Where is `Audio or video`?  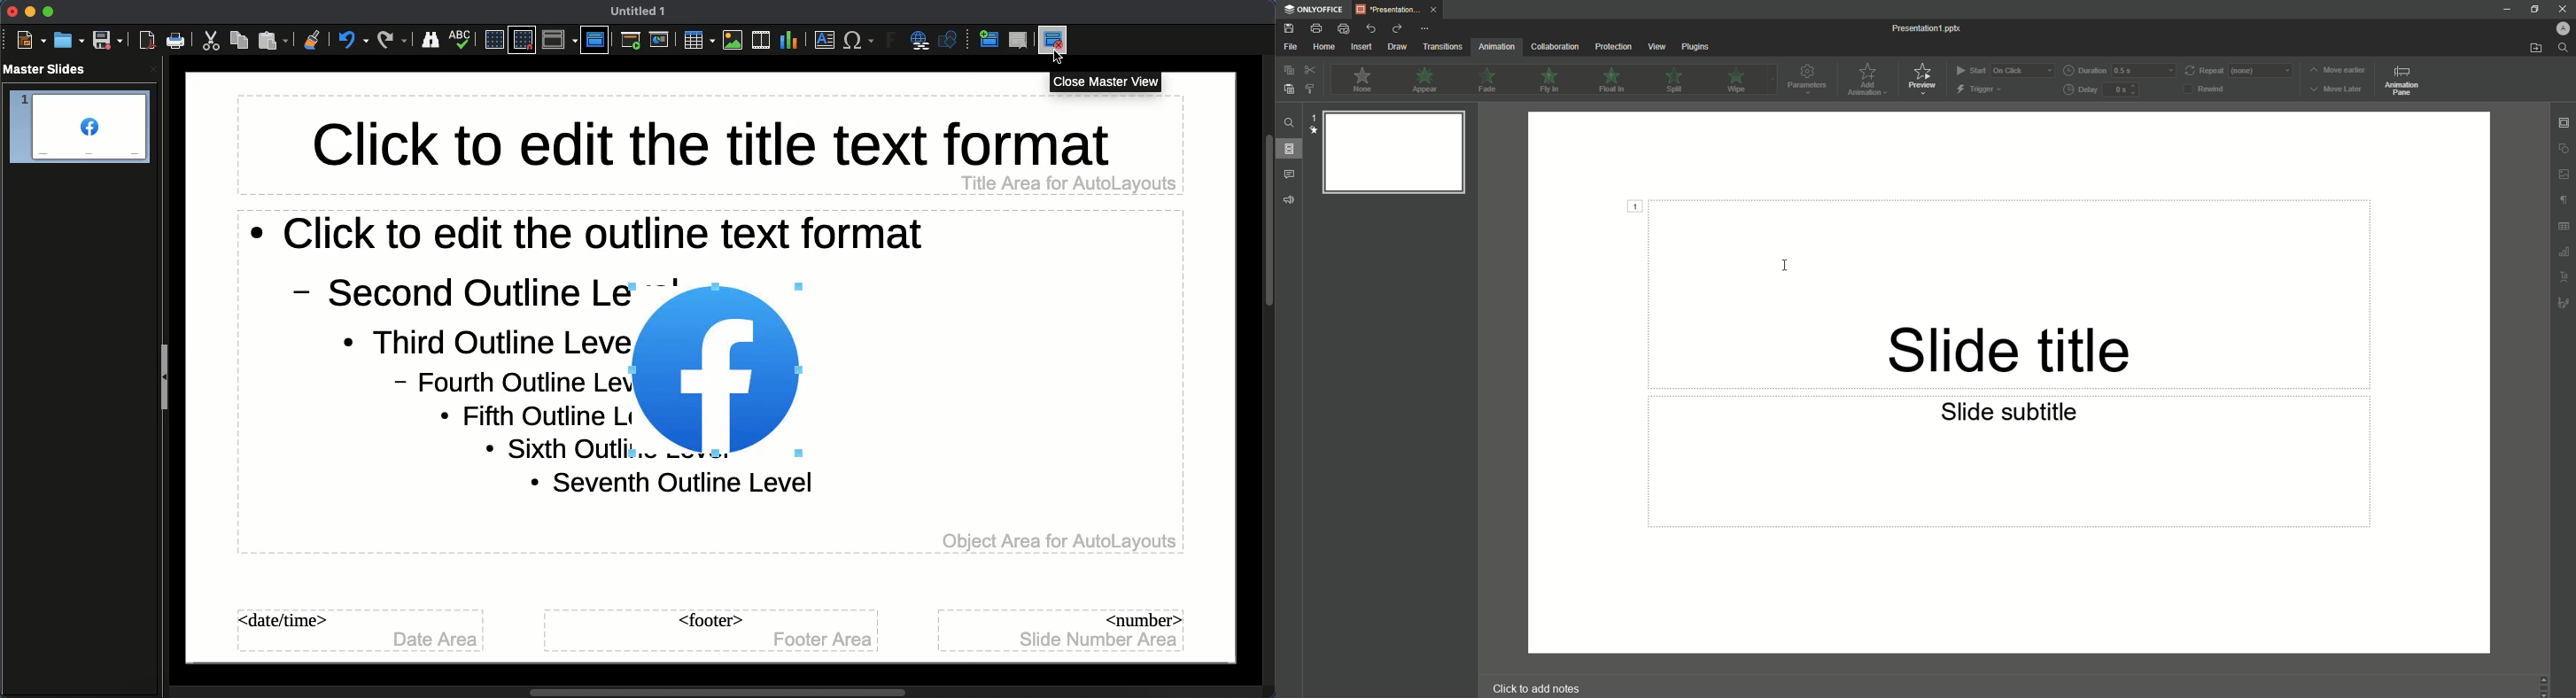 Audio or video is located at coordinates (760, 42).